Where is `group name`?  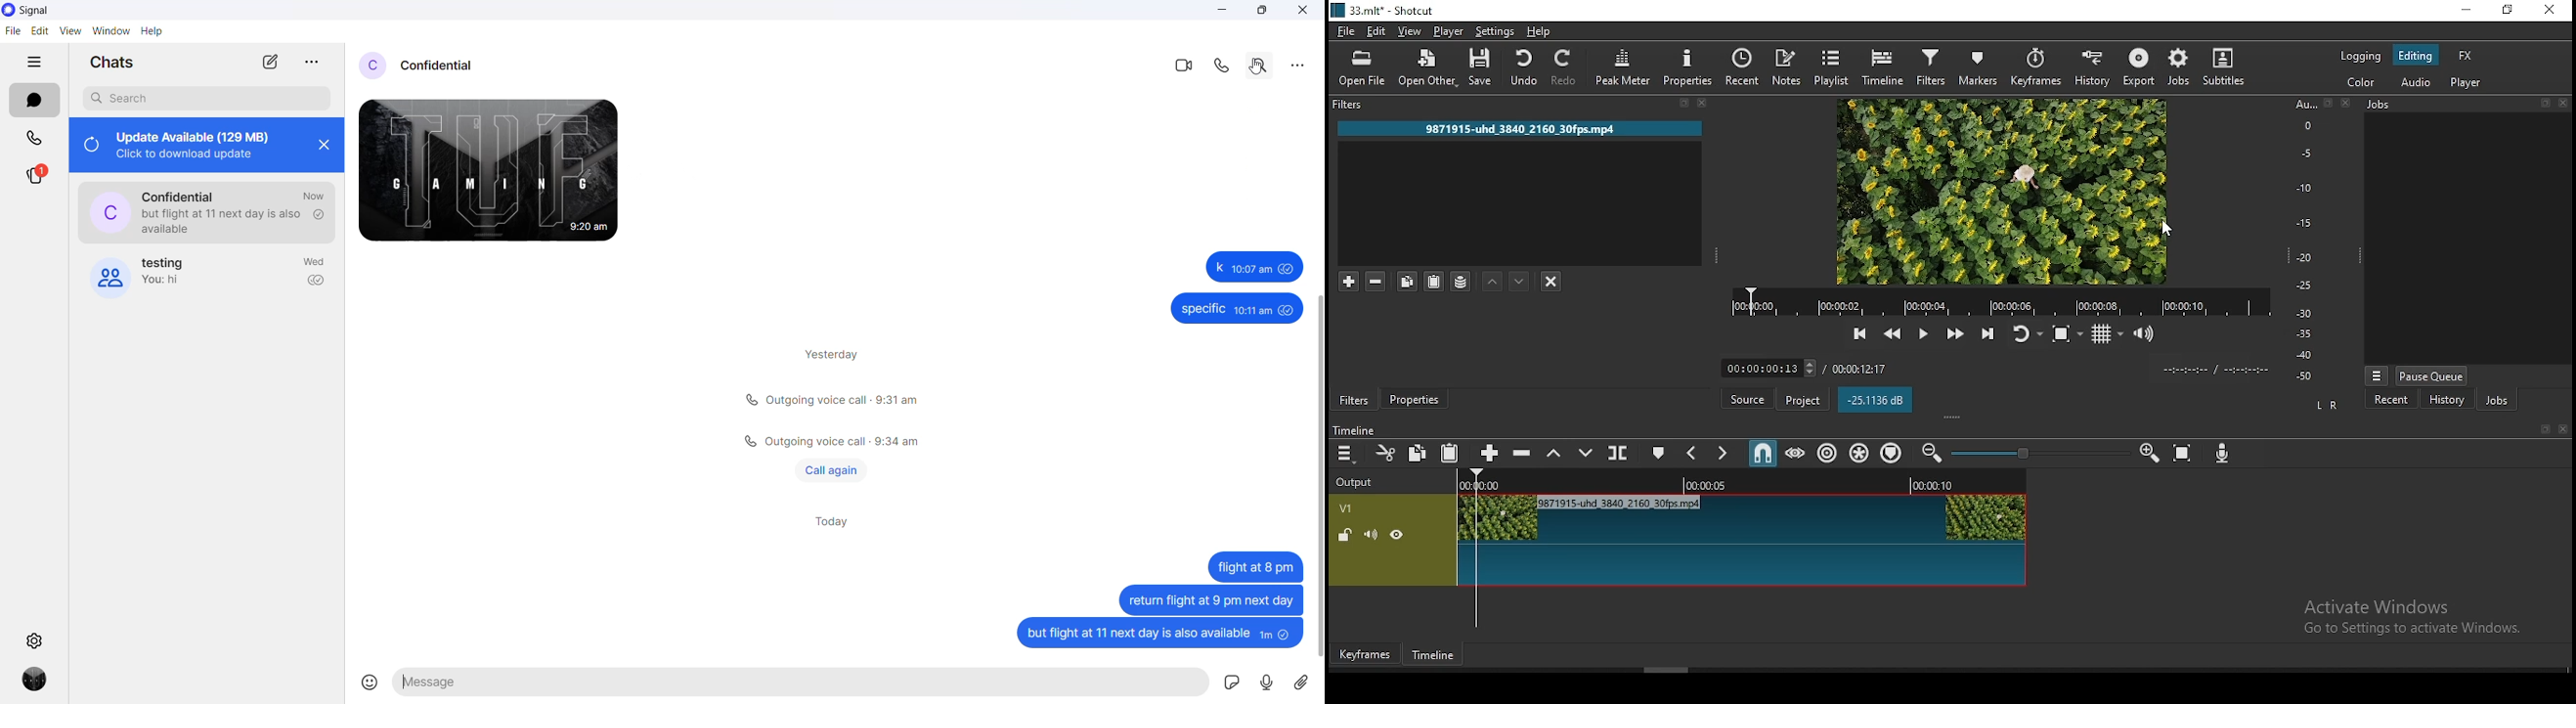 group name is located at coordinates (169, 262).